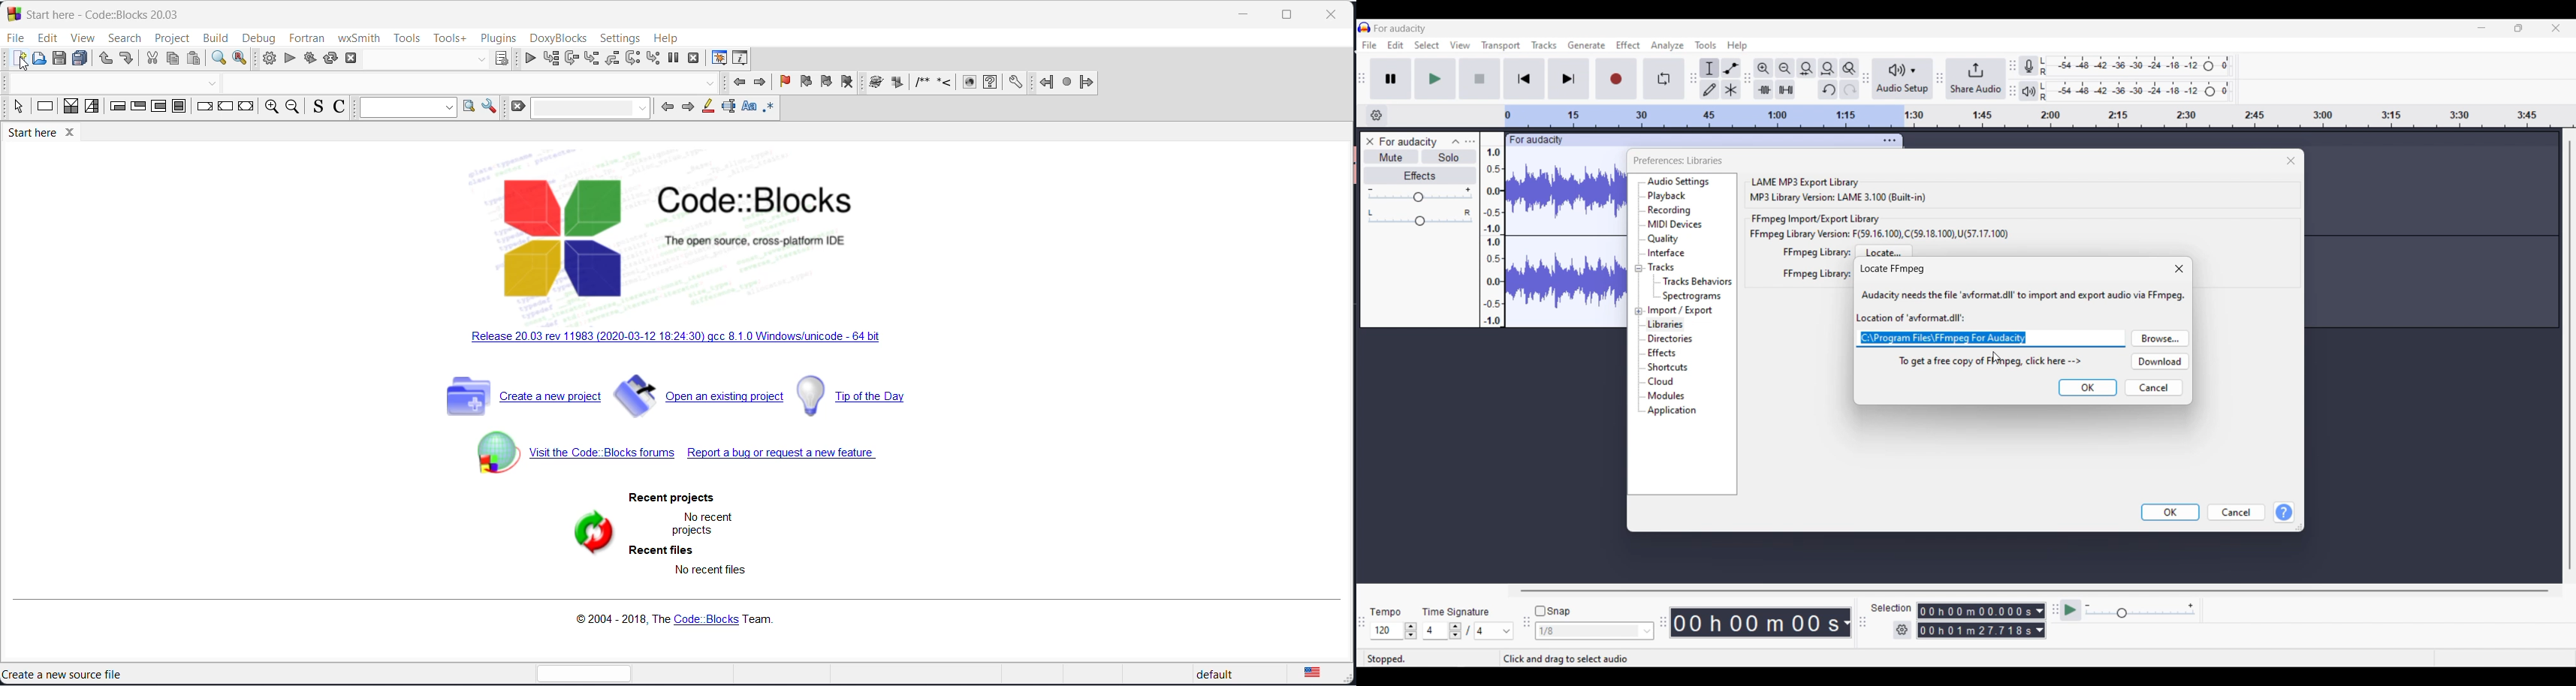  What do you see at coordinates (70, 109) in the screenshot?
I see `decision` at bounding box center [70, 109].